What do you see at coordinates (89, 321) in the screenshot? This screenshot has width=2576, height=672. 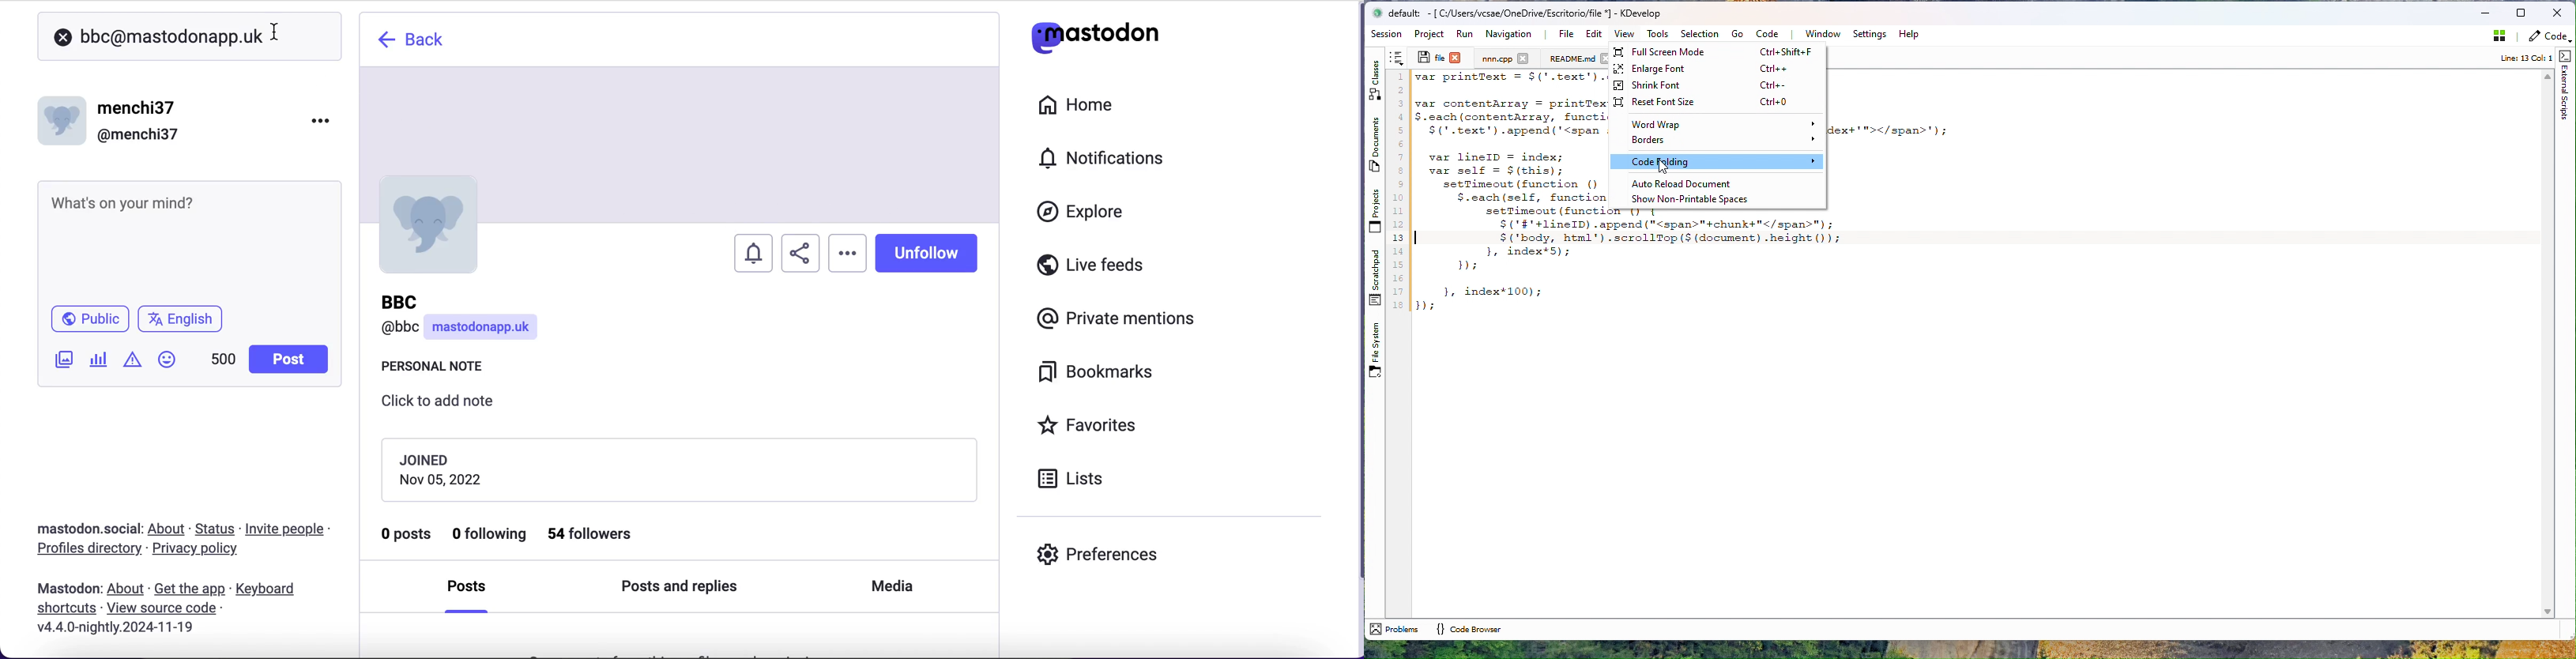 I see `public` at bounding box center [89, 321].